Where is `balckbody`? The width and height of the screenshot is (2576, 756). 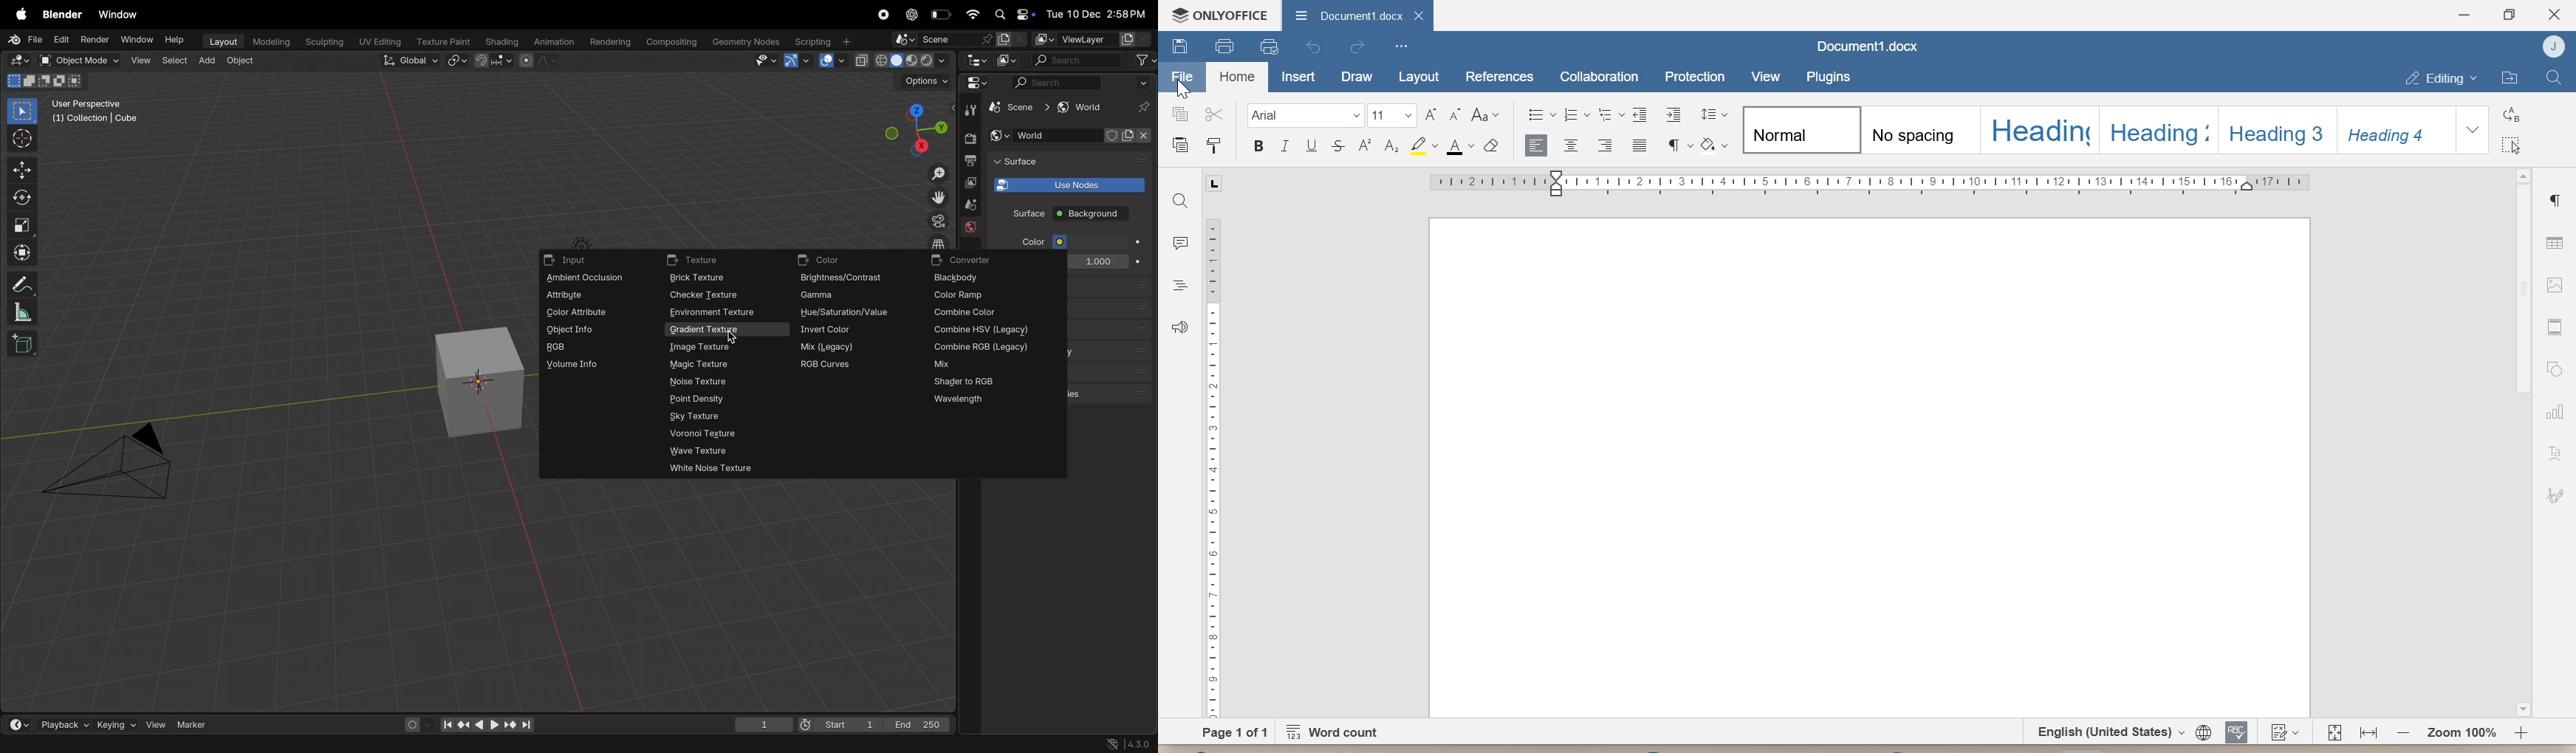 balckbody is located at coordinates (968, 278).